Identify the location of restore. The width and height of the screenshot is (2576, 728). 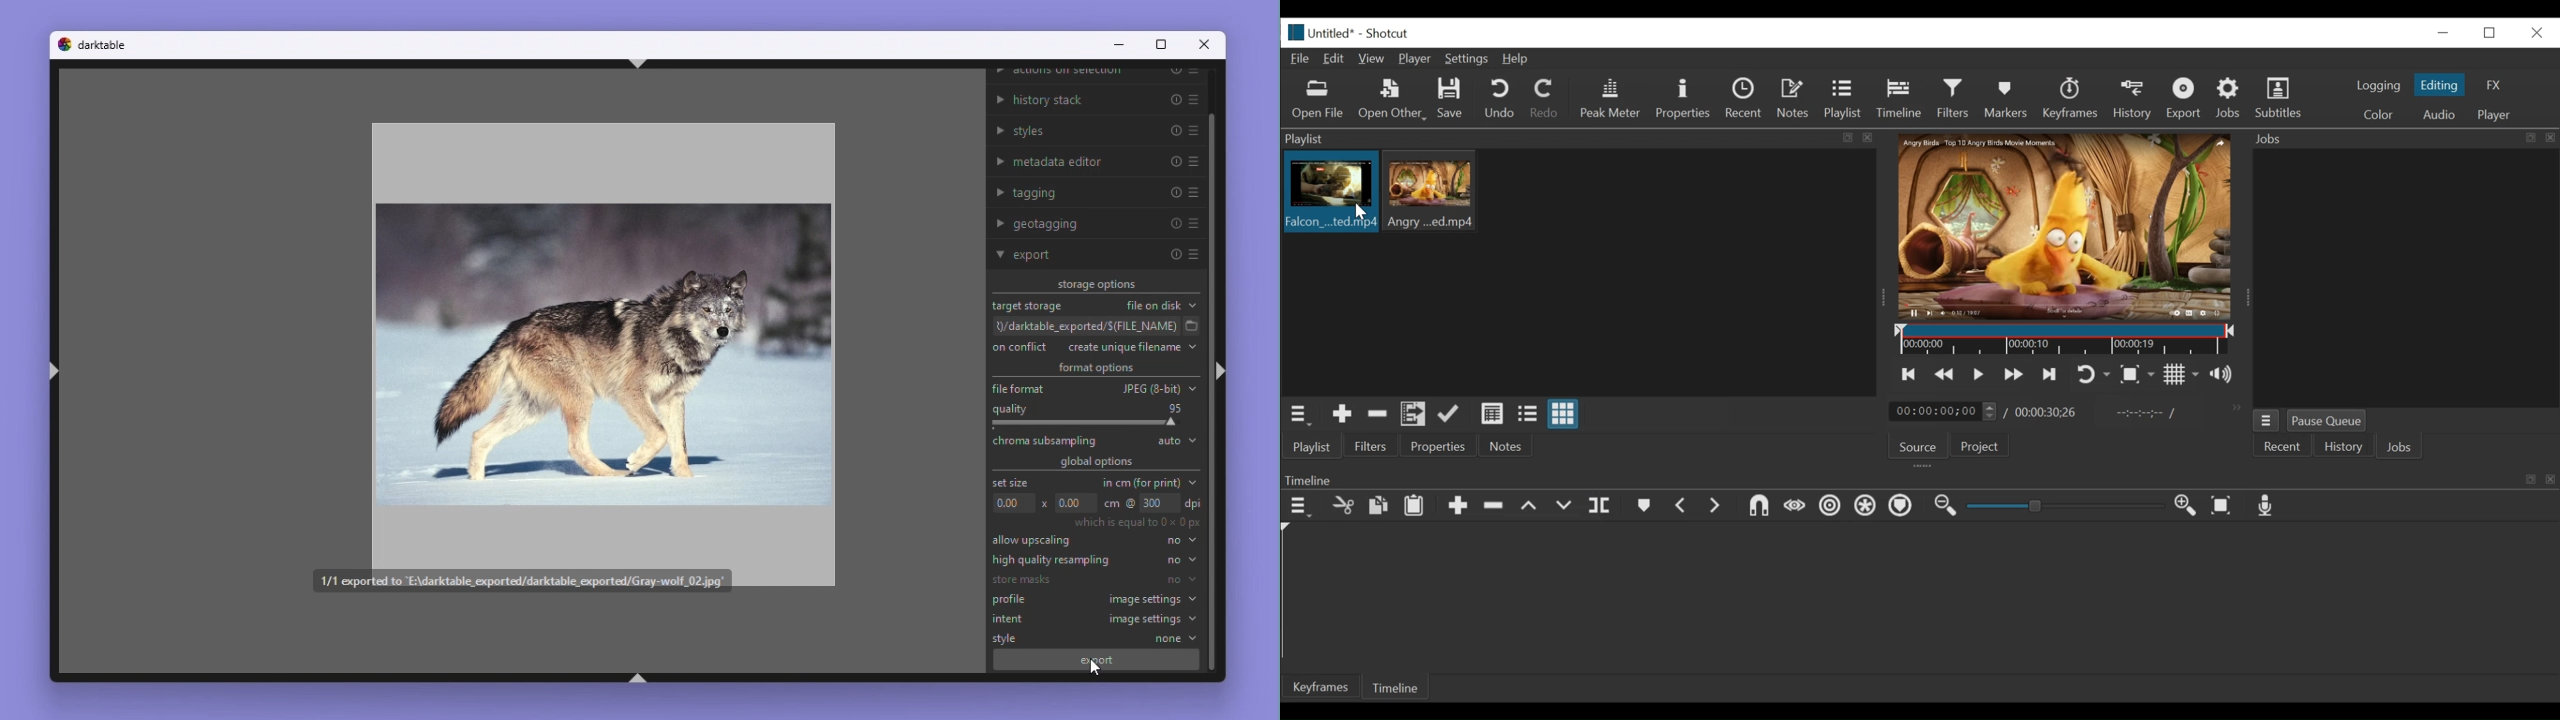
(2493, 31).